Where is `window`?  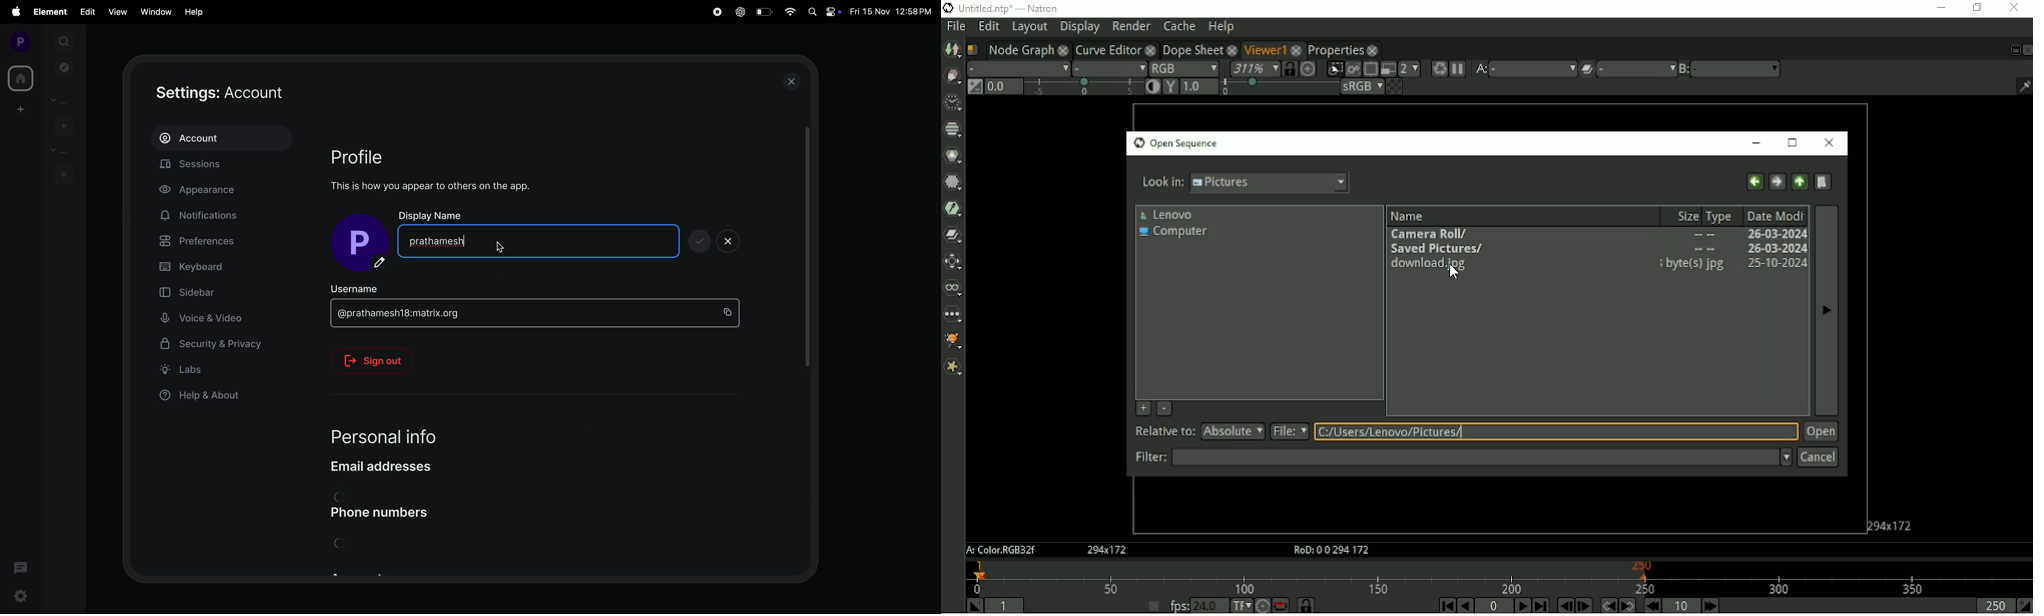
window is located at coordinates (154, 11).